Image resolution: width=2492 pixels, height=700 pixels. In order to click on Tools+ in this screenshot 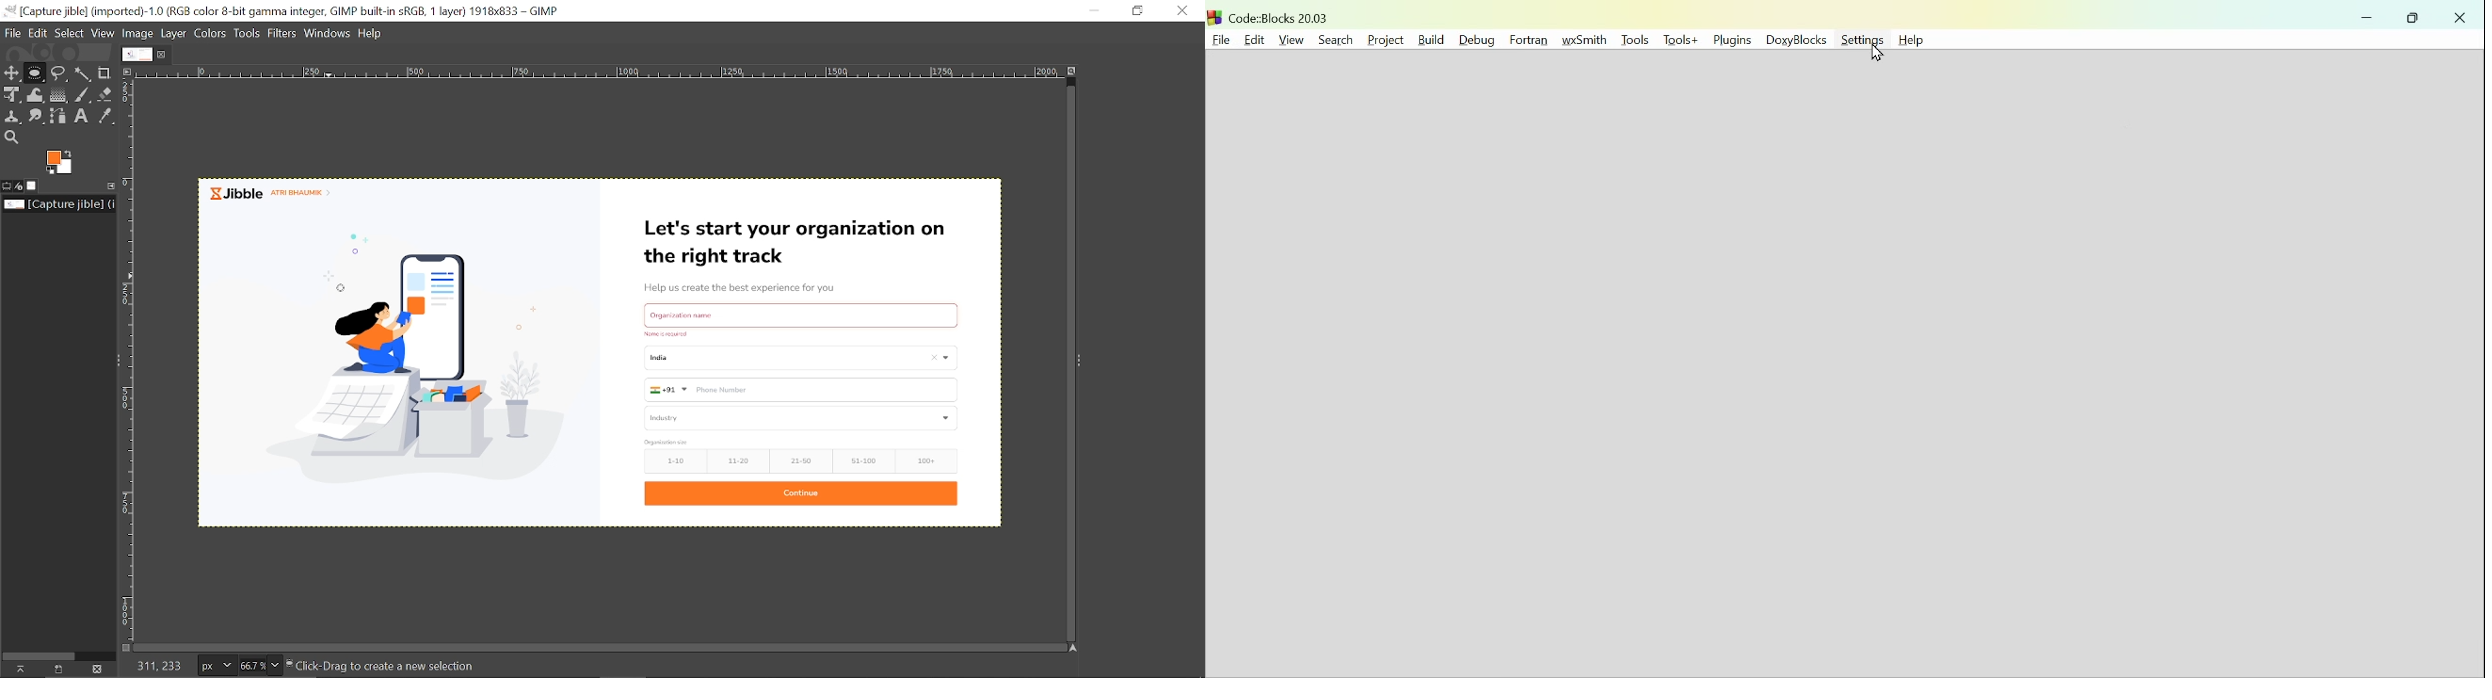, I will do `click(1682, 41)`.